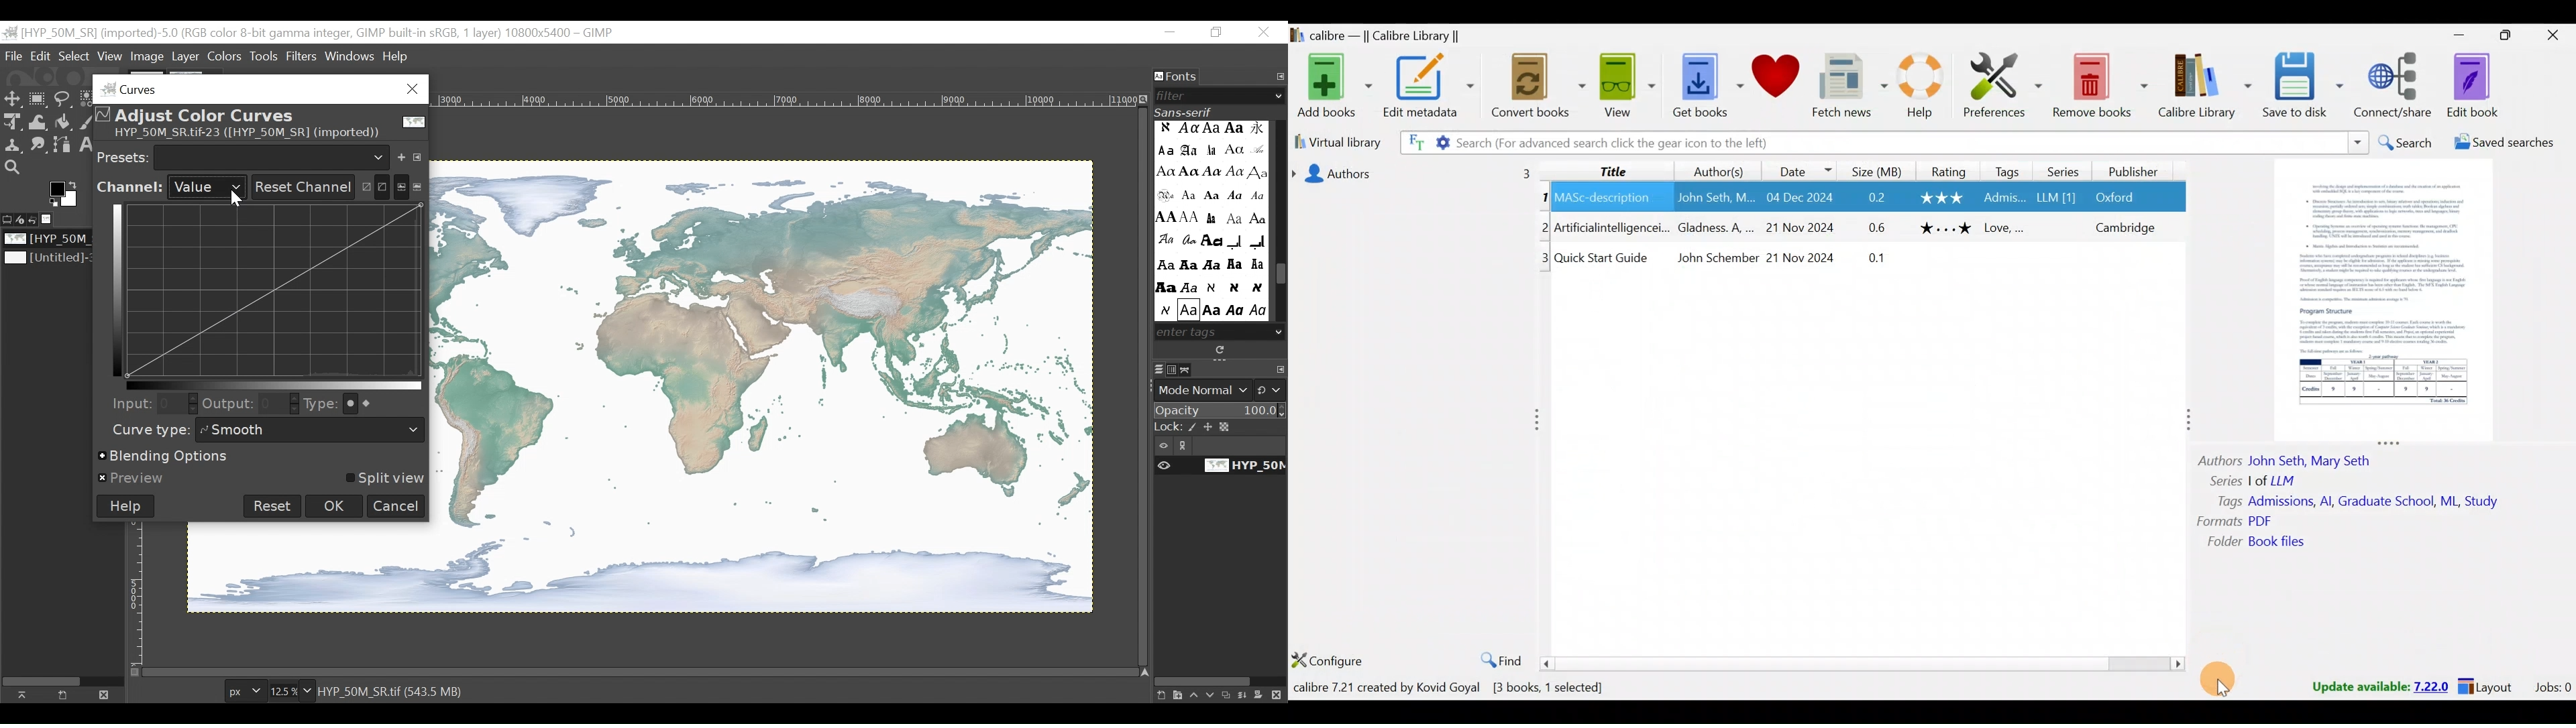 The image size is (2576, 728). Describe the element at coordinates (63, 101) in the screenshot. I see `Free To` at that location.